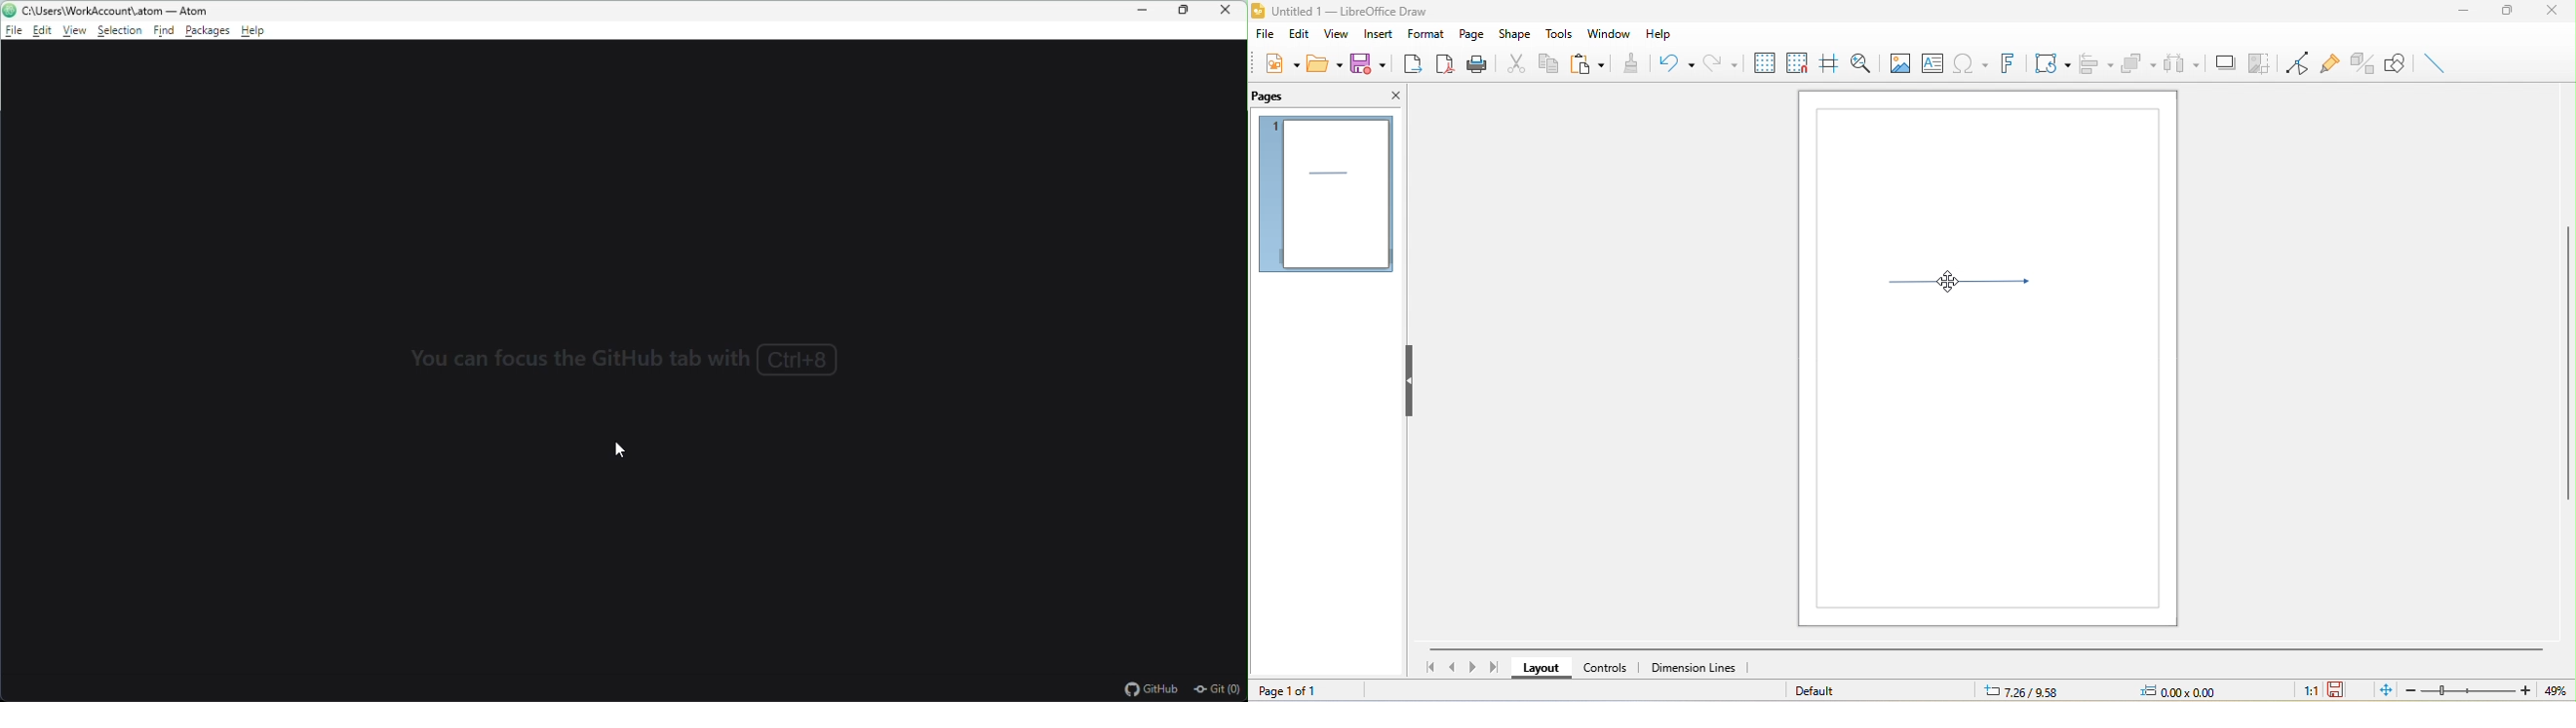  I want to click on gluepoint function, so click(2328, 60).